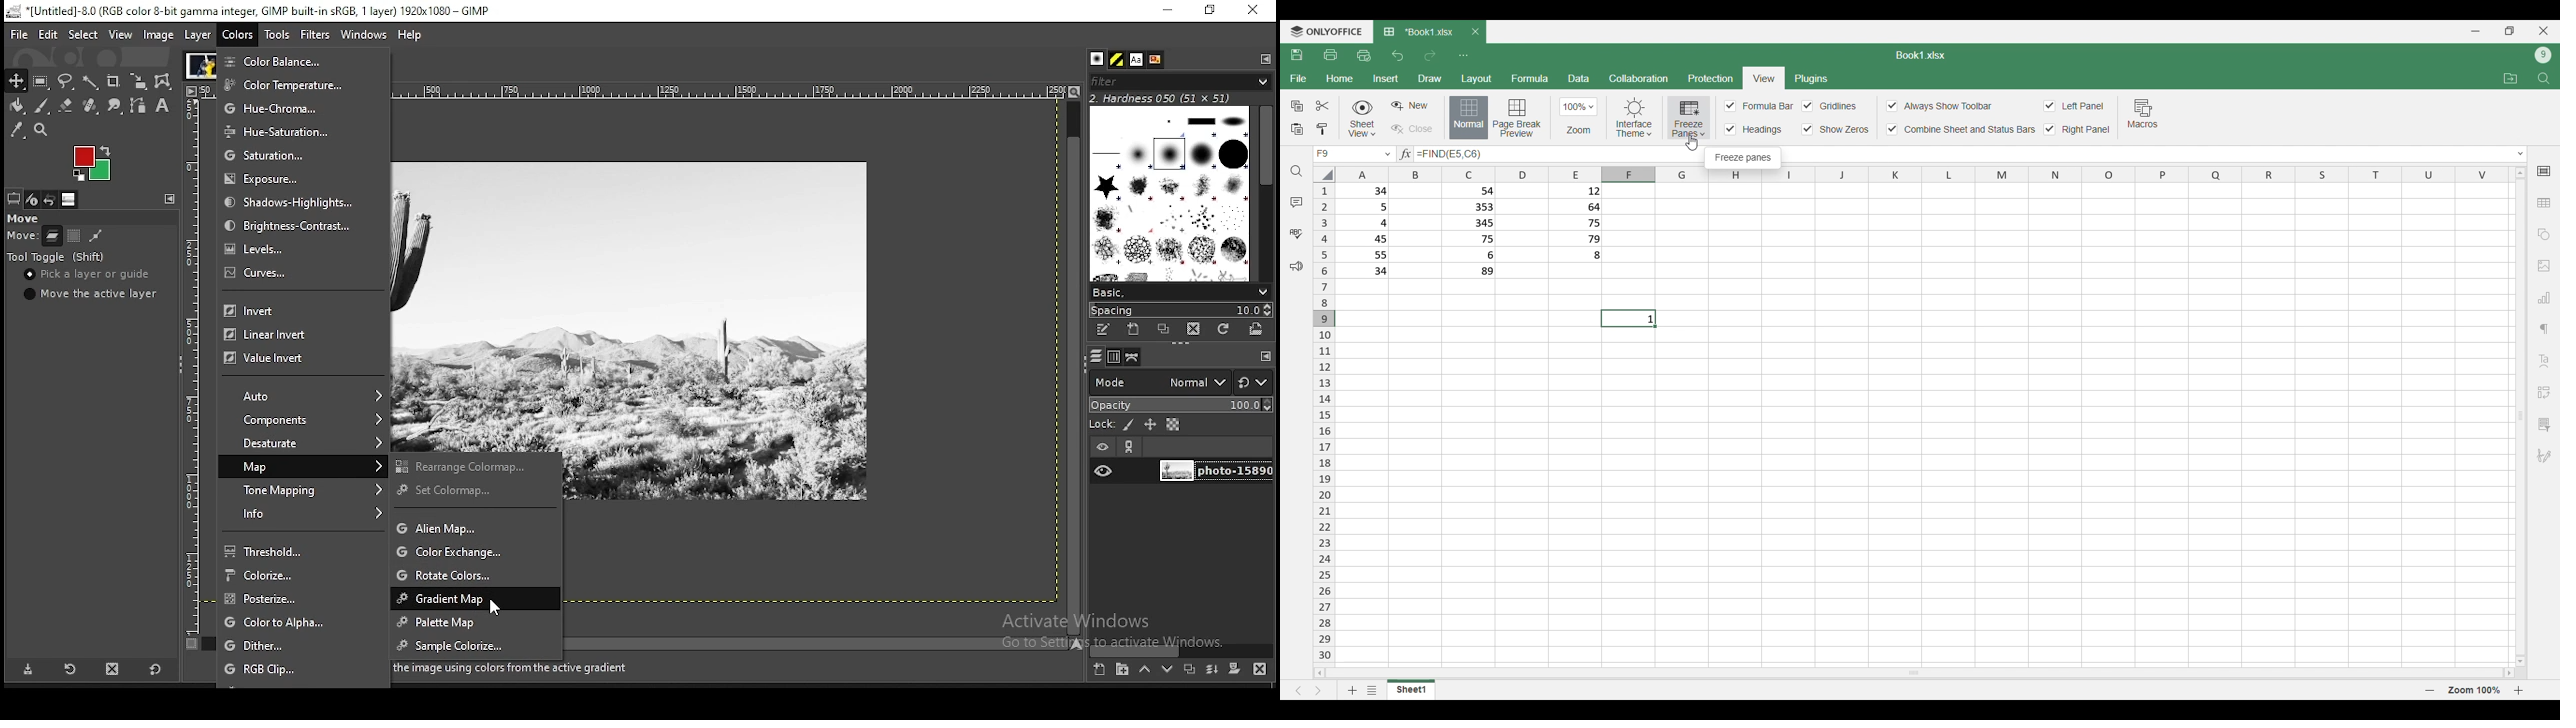 The width and height of the screenshot is (2576, 728). Describe the element at coordinates (1296, 202) in the screenshot. I see `Comments` at that location.